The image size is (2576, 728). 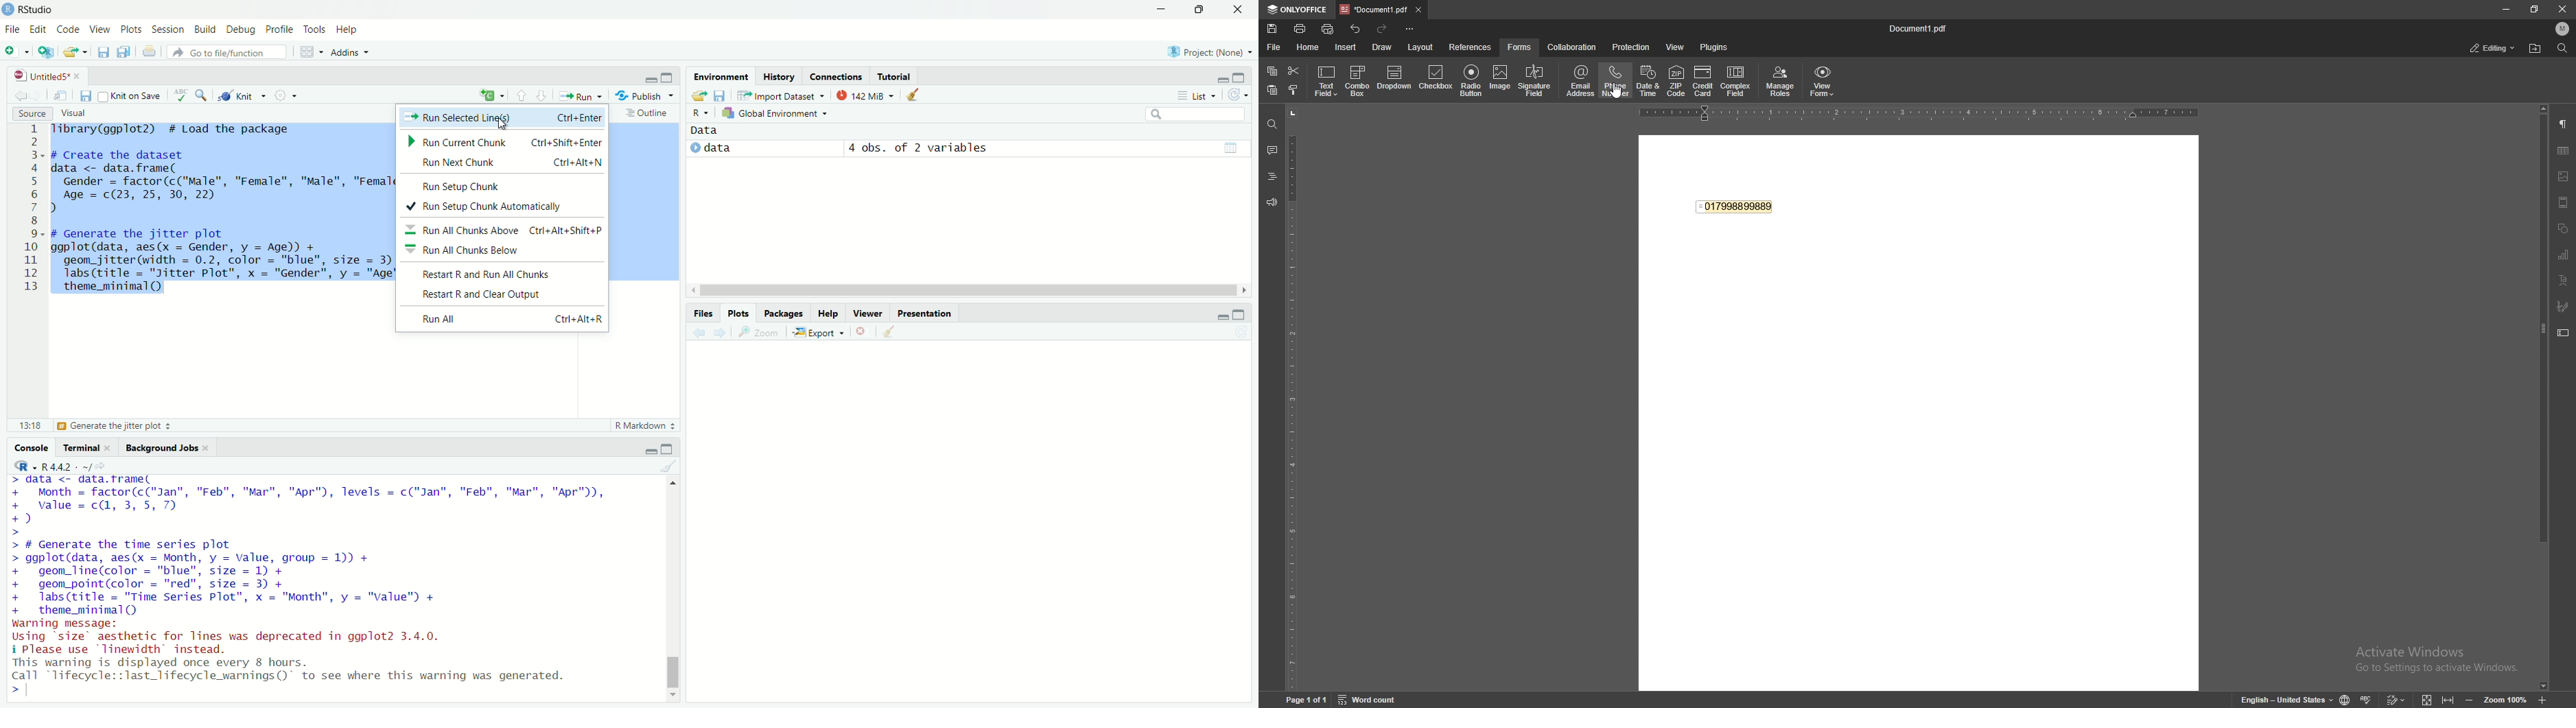 I want to click on warning displayed, so click(x=294, y=669).